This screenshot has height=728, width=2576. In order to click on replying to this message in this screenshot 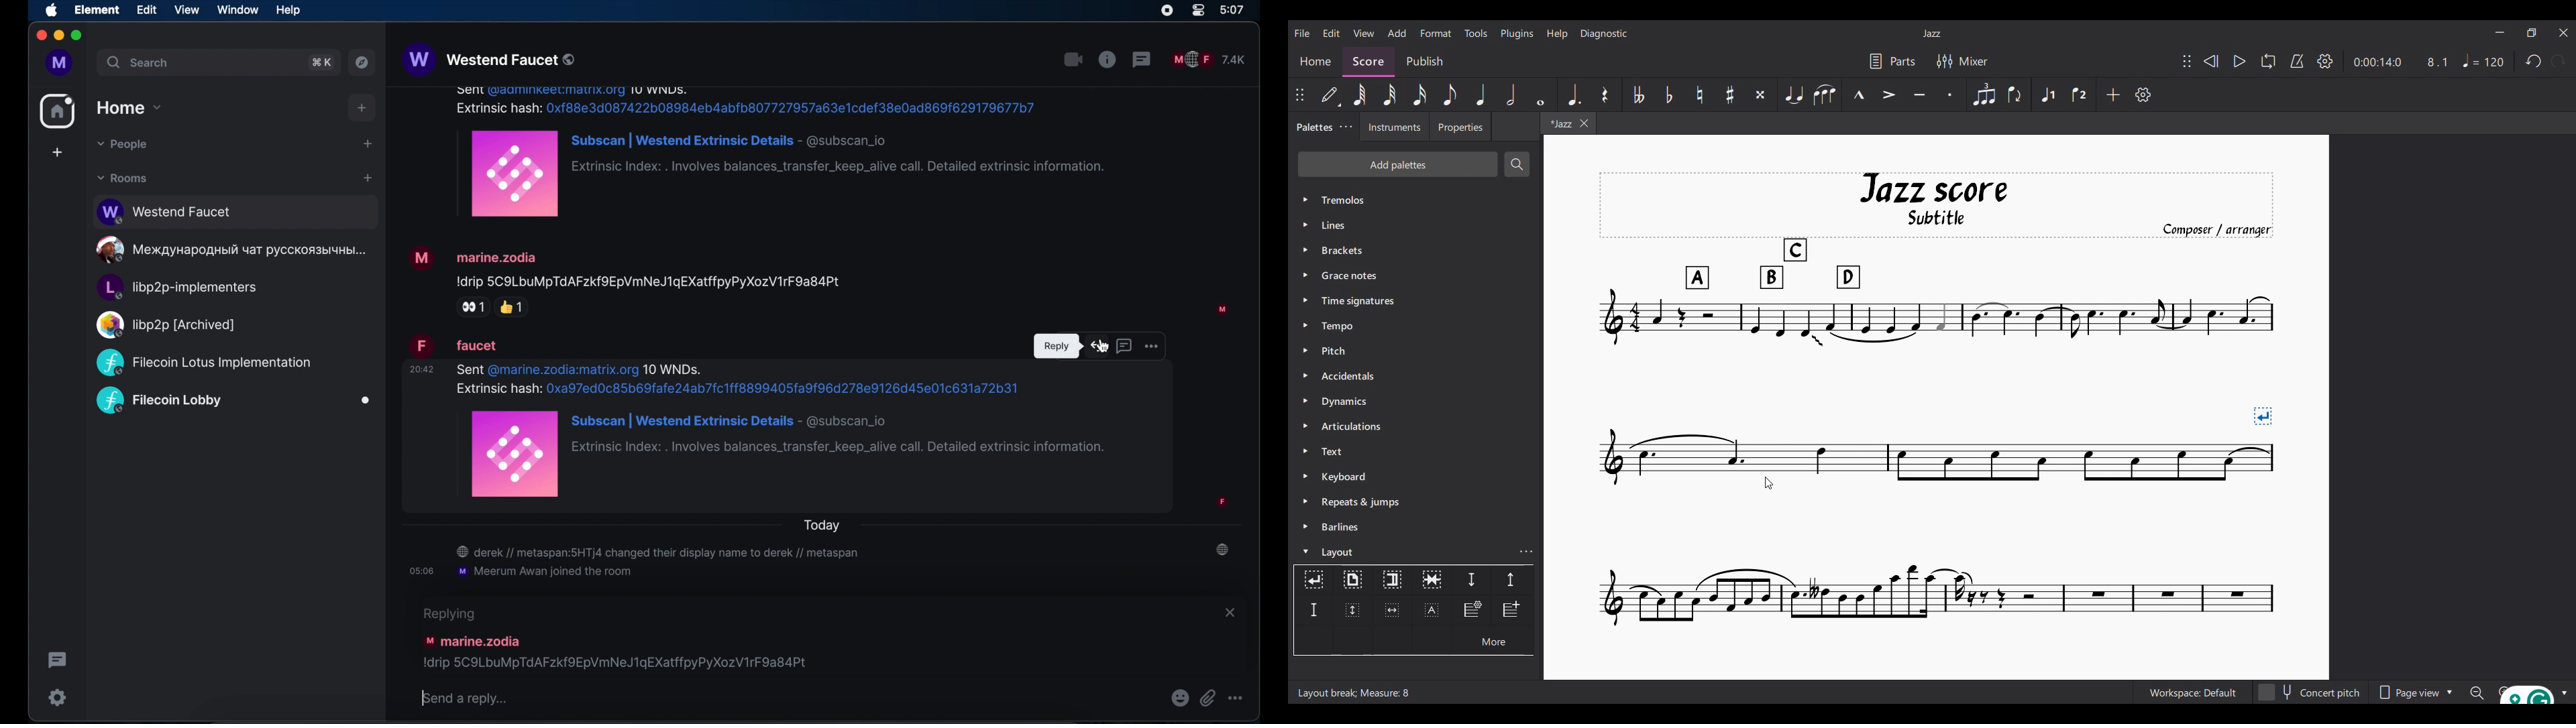, I will do `click(617, 638)`.